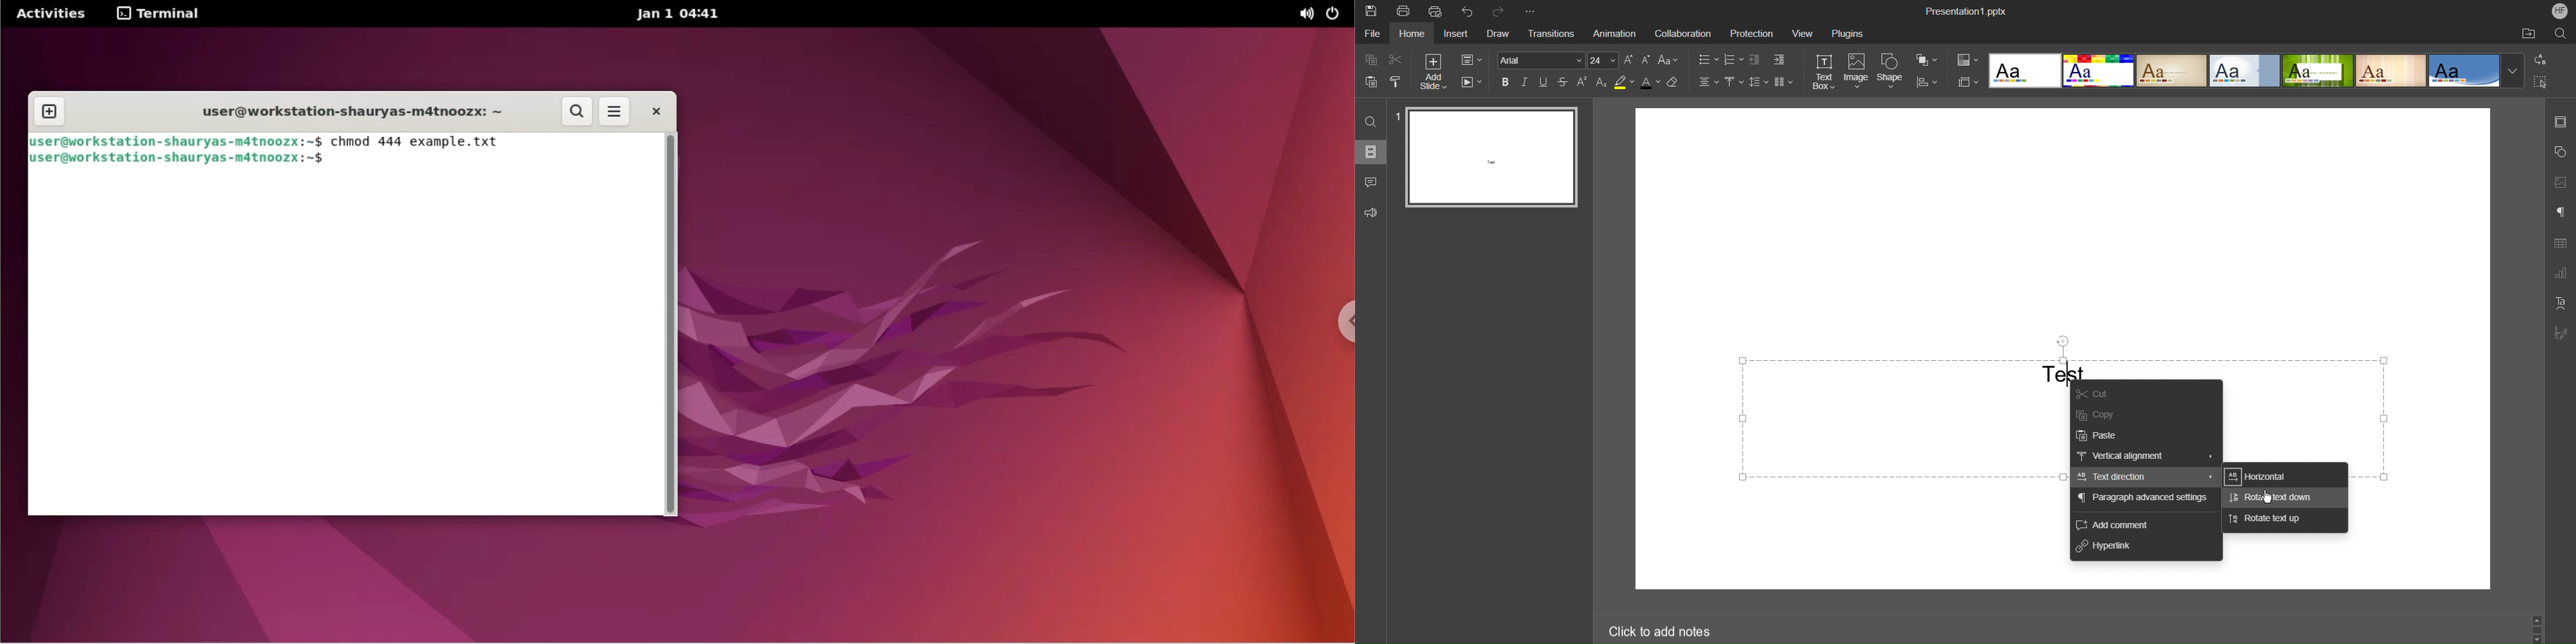 The height and width of the screenshot is (644, 2576). I want to click on Cut, so click(1397, 59).